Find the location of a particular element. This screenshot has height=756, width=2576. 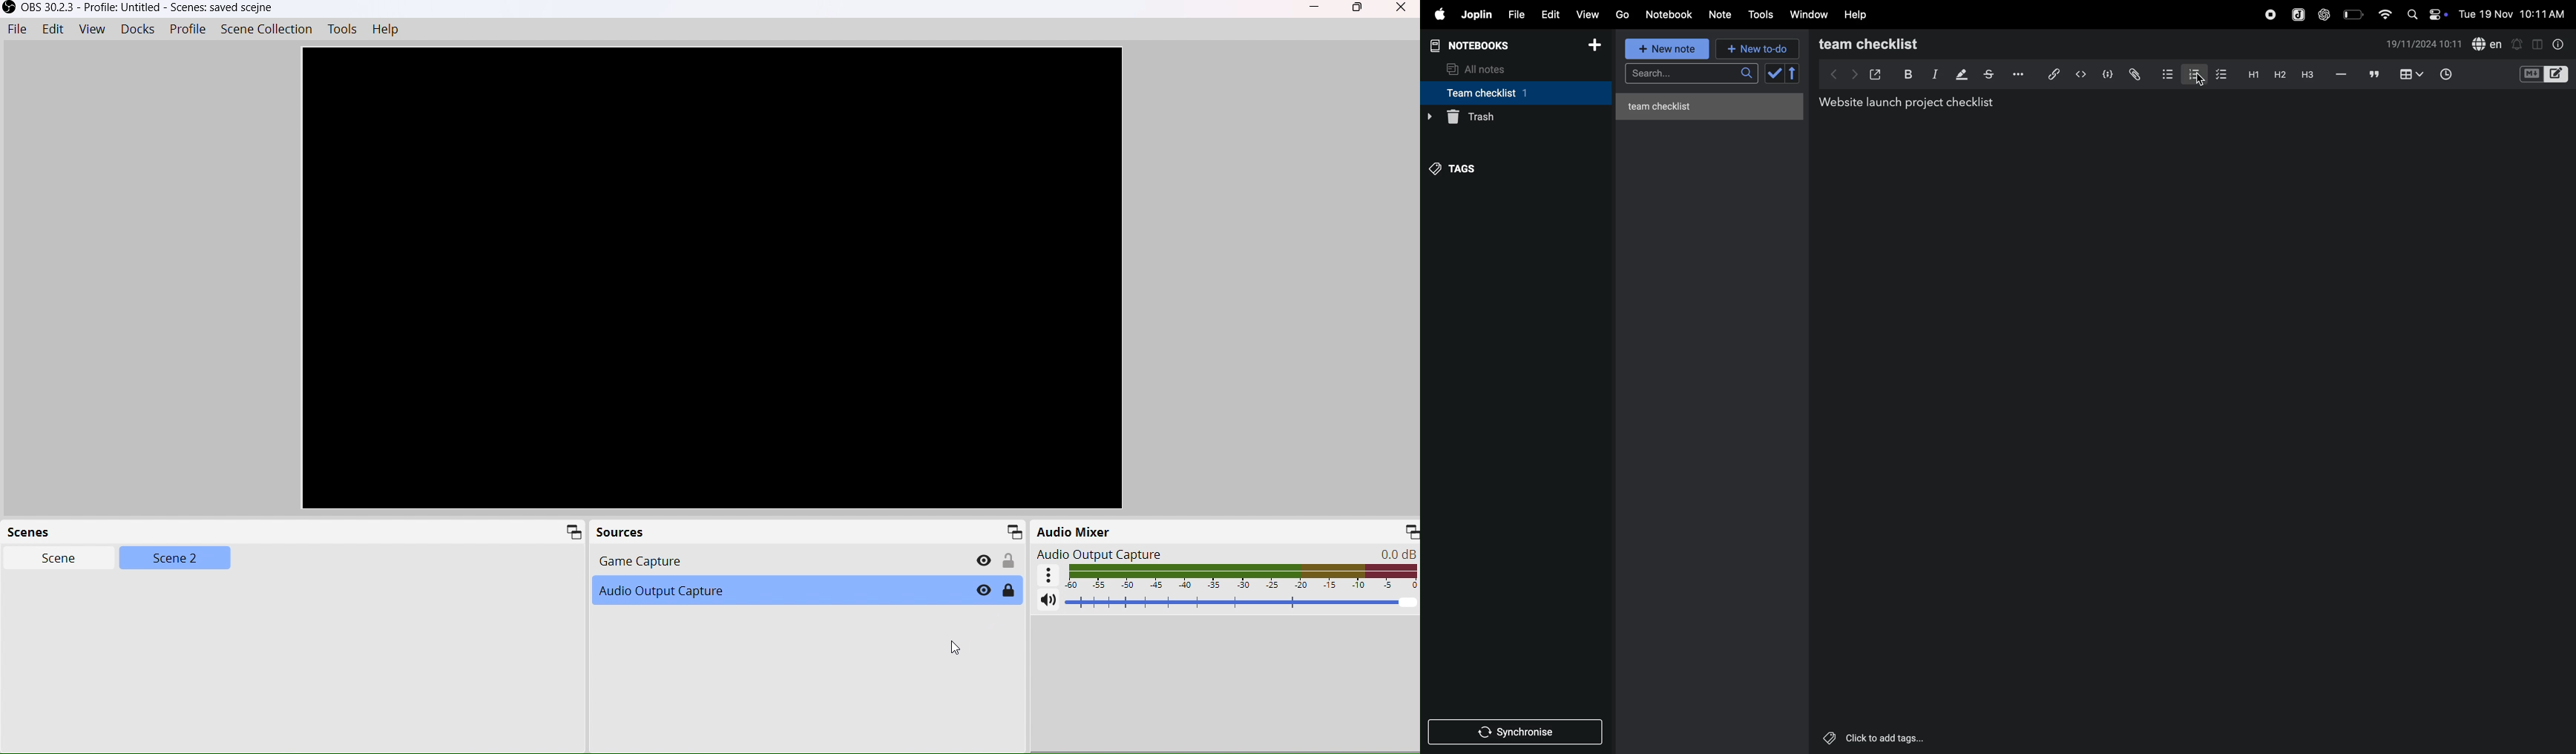

spell check is located at coordinates (2488, 44).